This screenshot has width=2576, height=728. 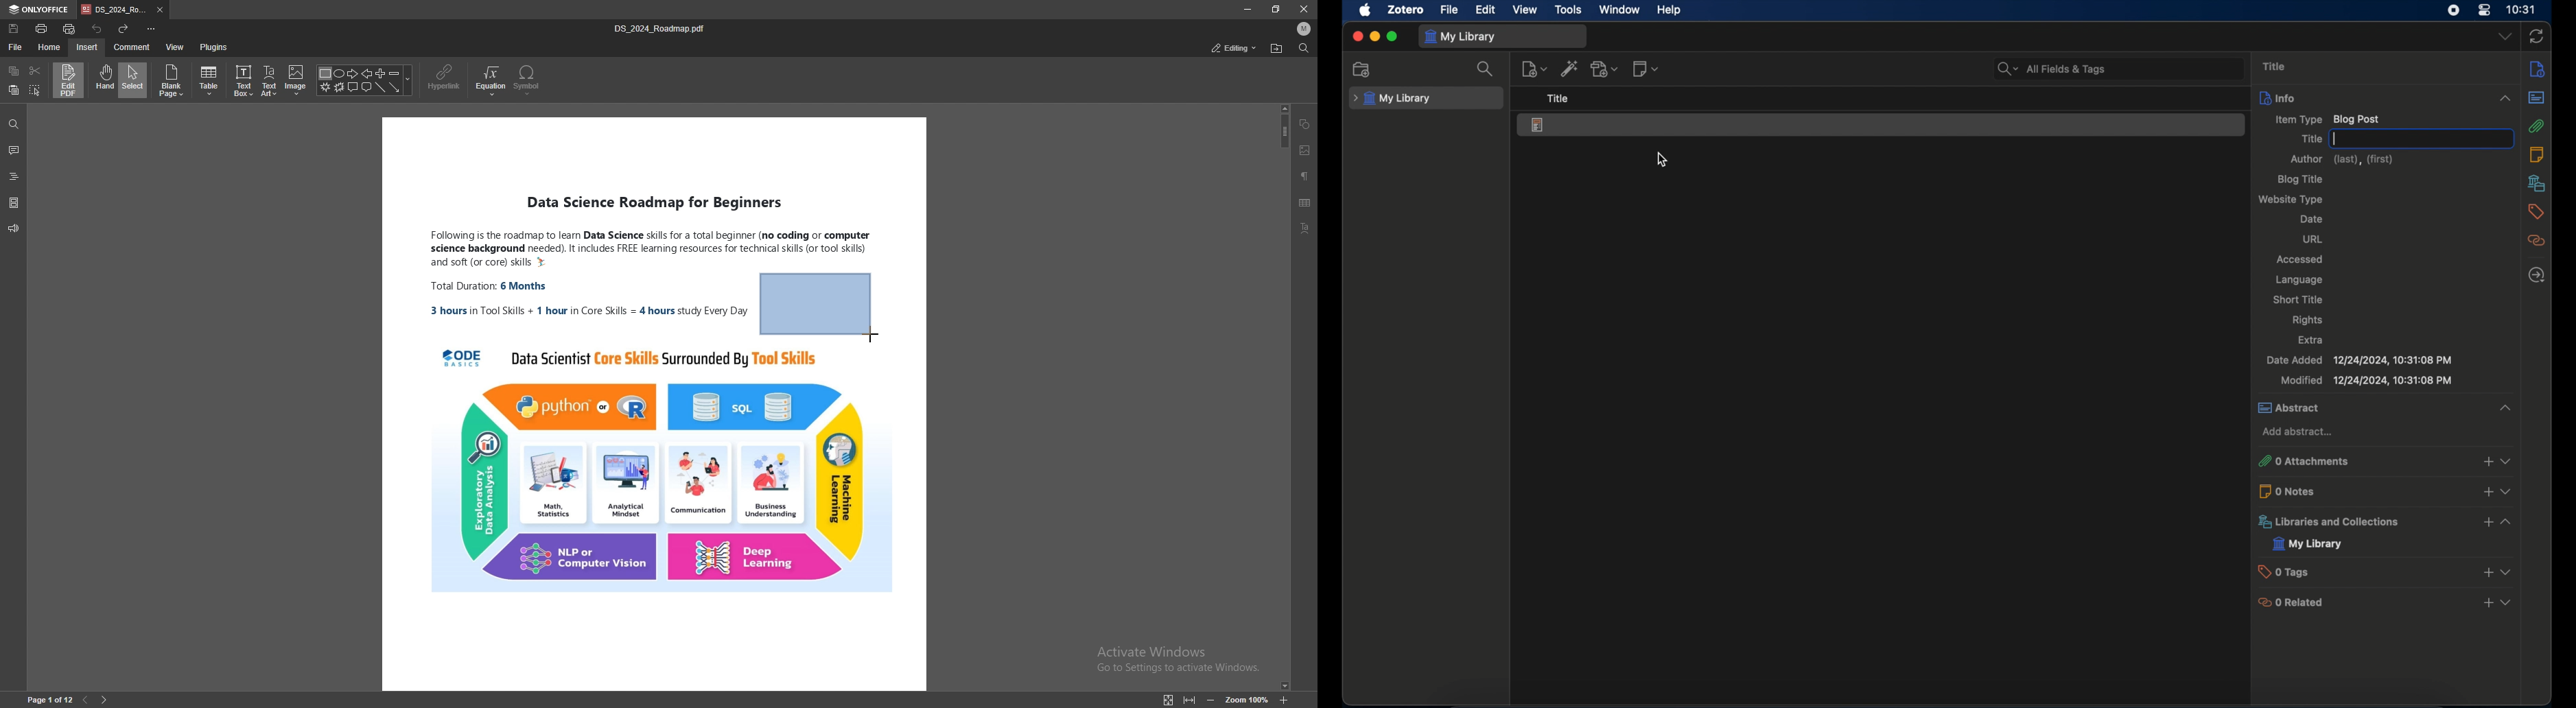 What do you see at coordinates (2367, 381) in the screenshot?
I see `modified` at bounding box center [2367, 381].